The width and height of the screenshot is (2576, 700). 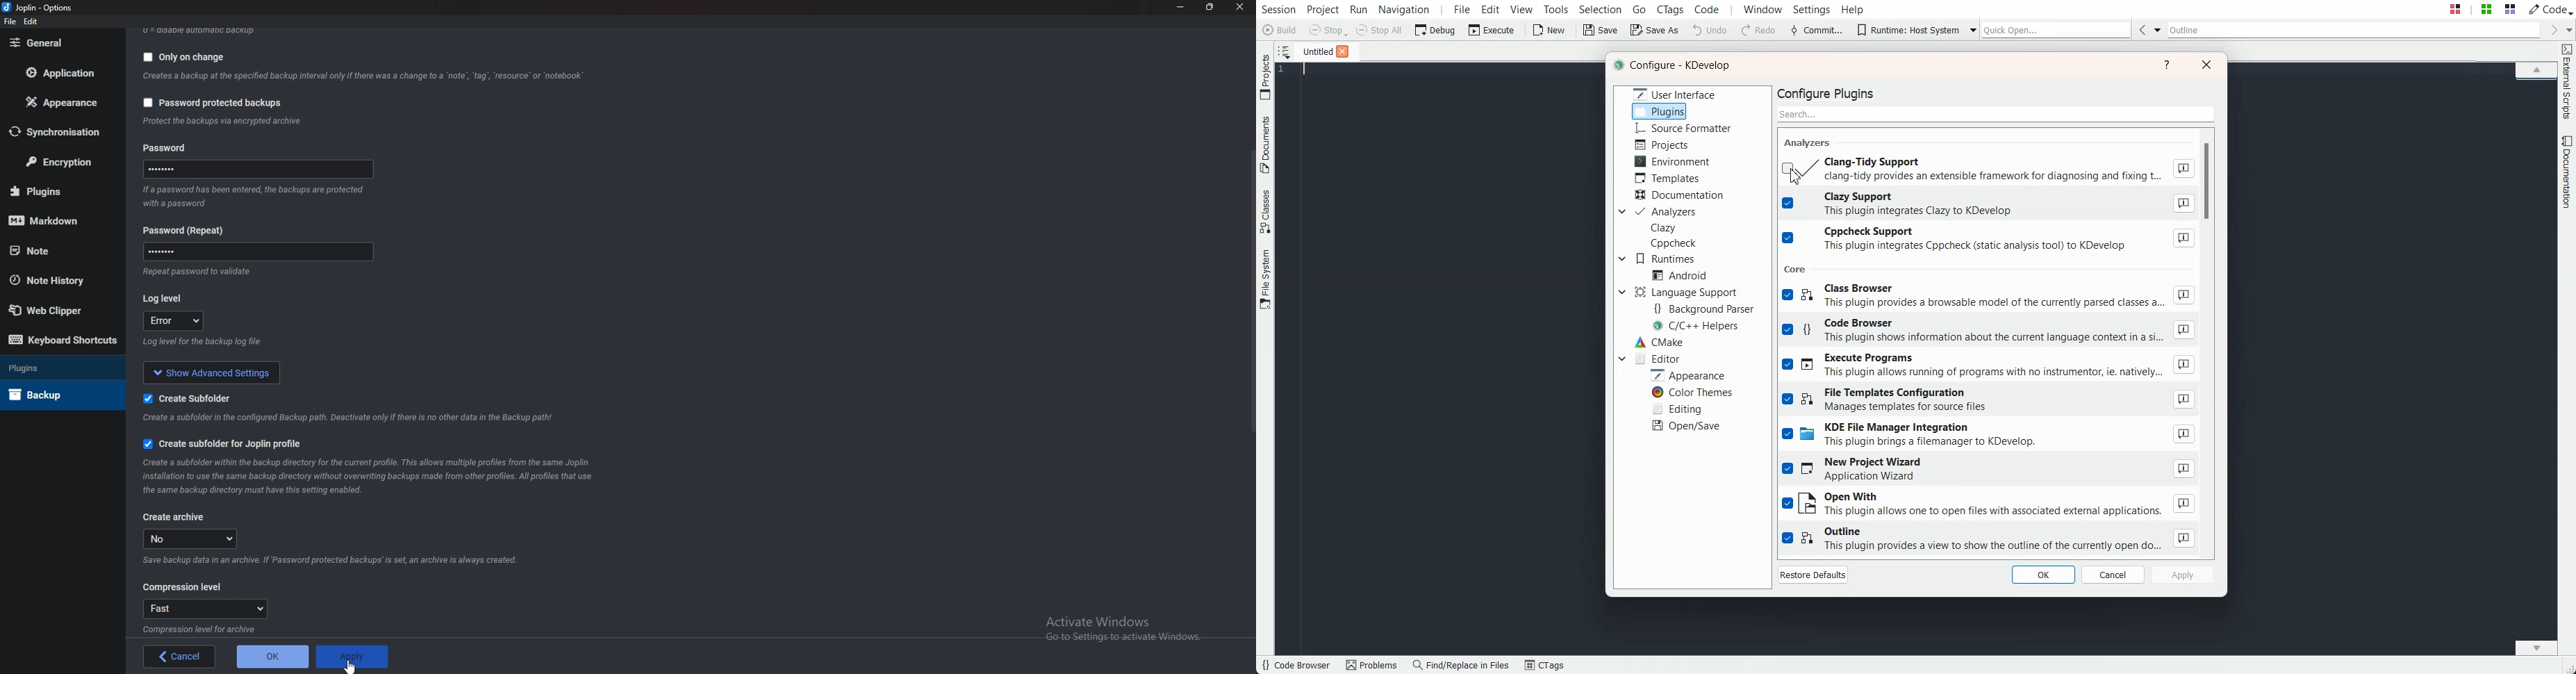 I want to click on Cursor, so click(x=353, y=666).